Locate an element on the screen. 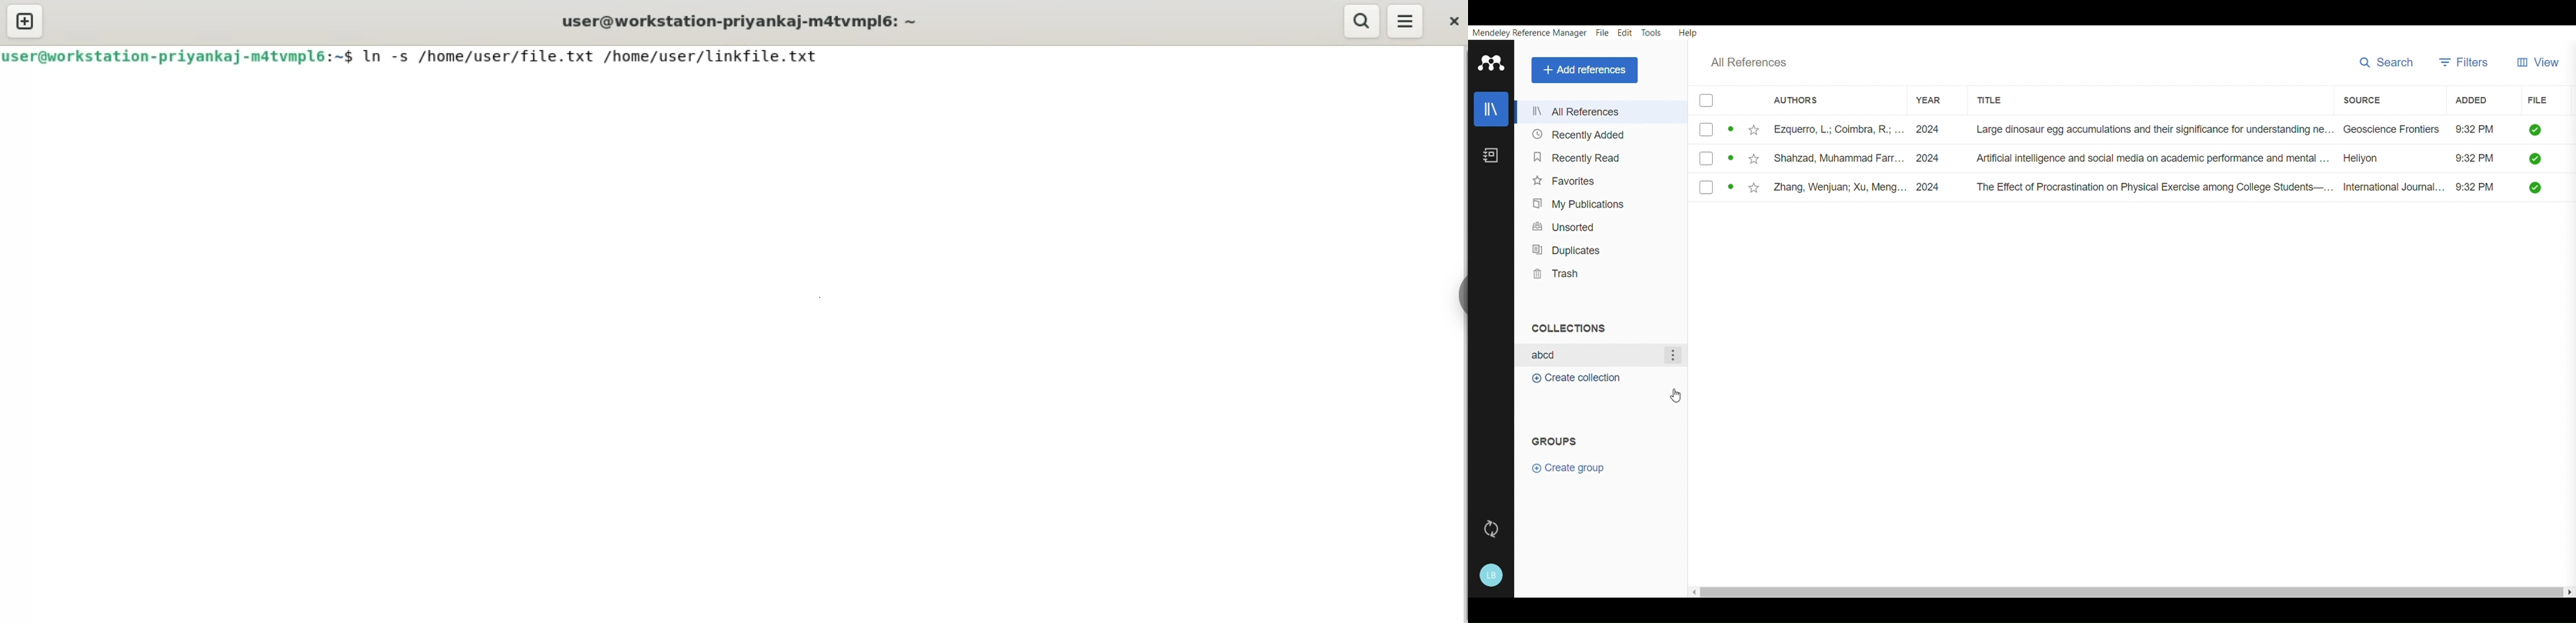  All references is located at coordinates (1757, 62).